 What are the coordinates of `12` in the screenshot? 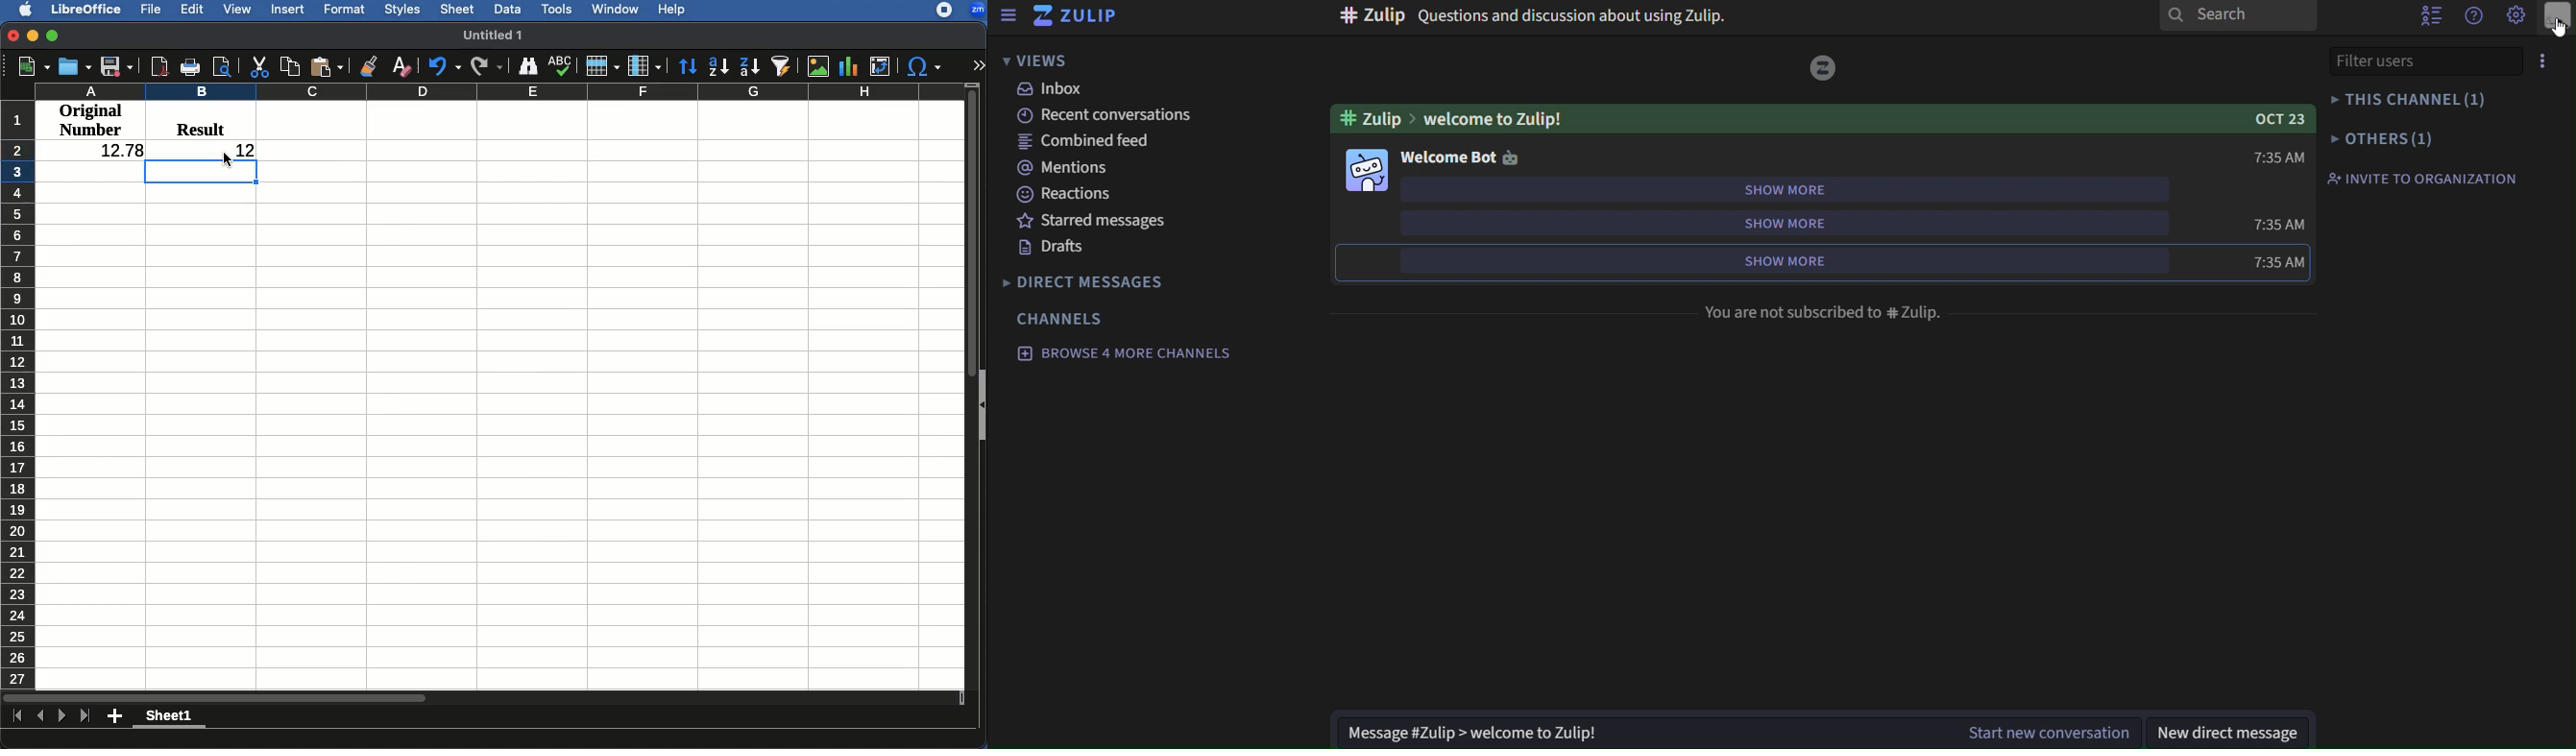 It's located at (247, 150).